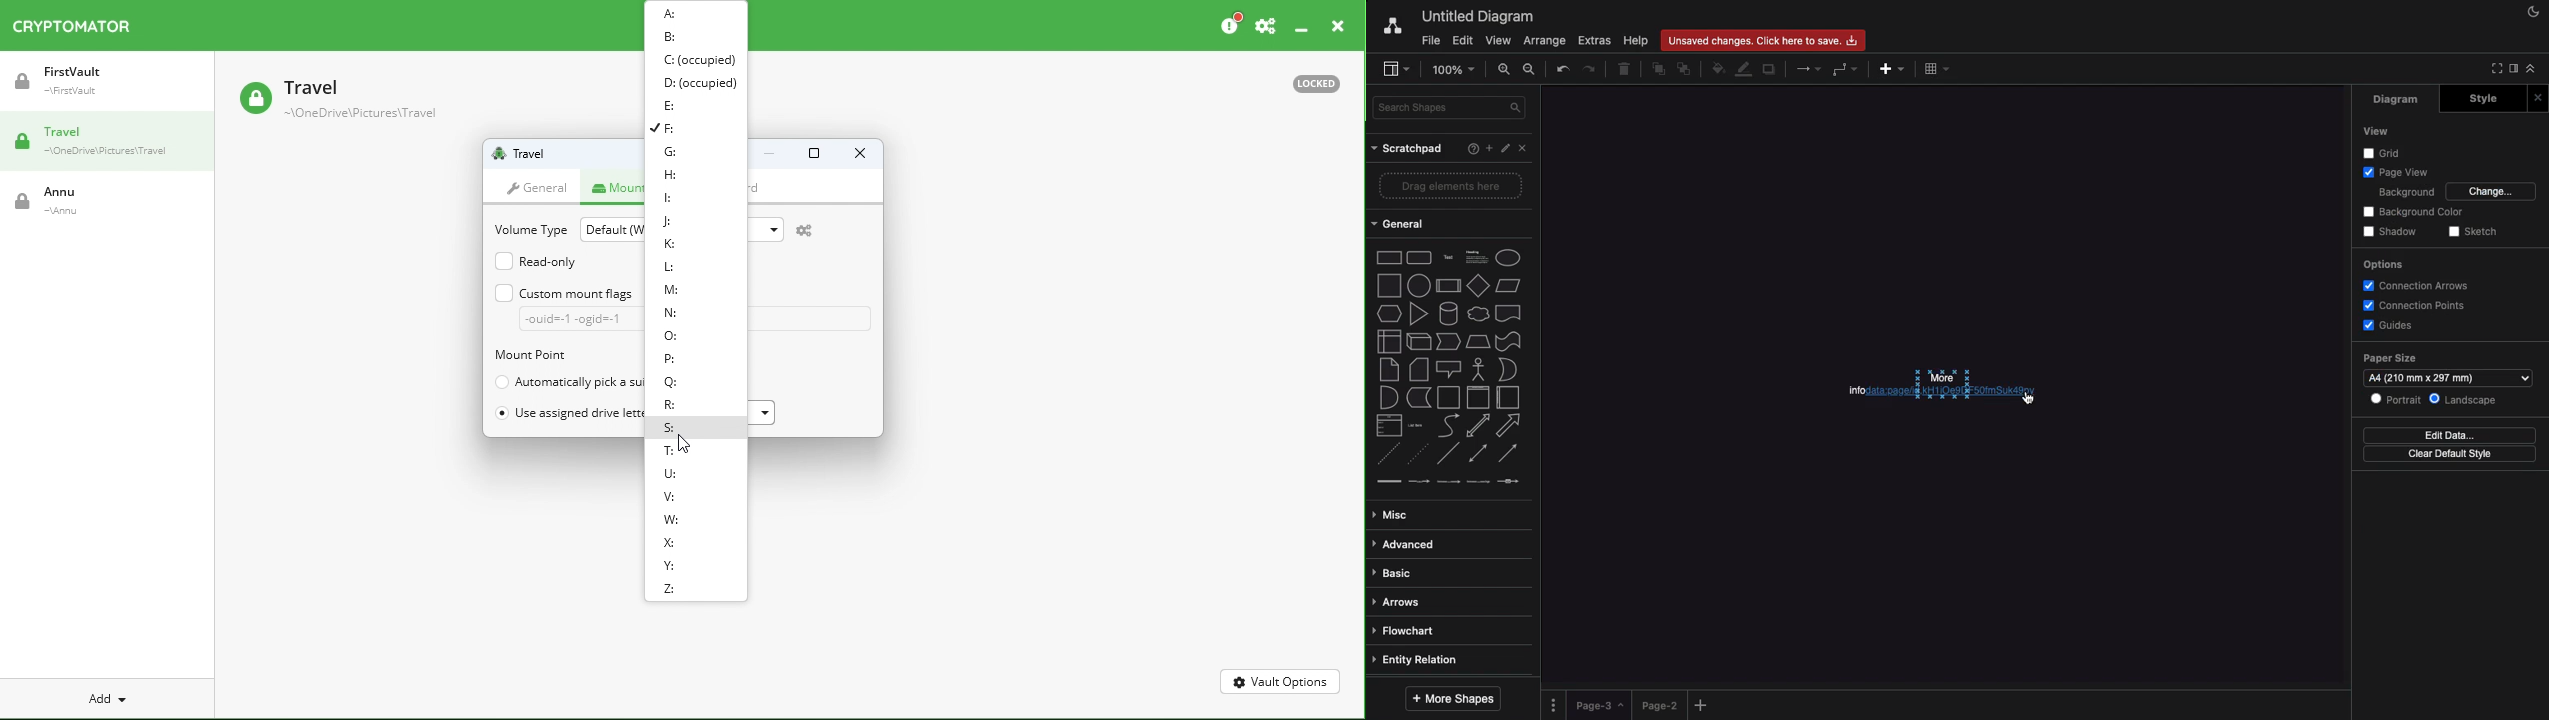  What do you see at coordinates (1742, 71) in the screenshot?
I see `Line color` at bounding box center [1742, 71].